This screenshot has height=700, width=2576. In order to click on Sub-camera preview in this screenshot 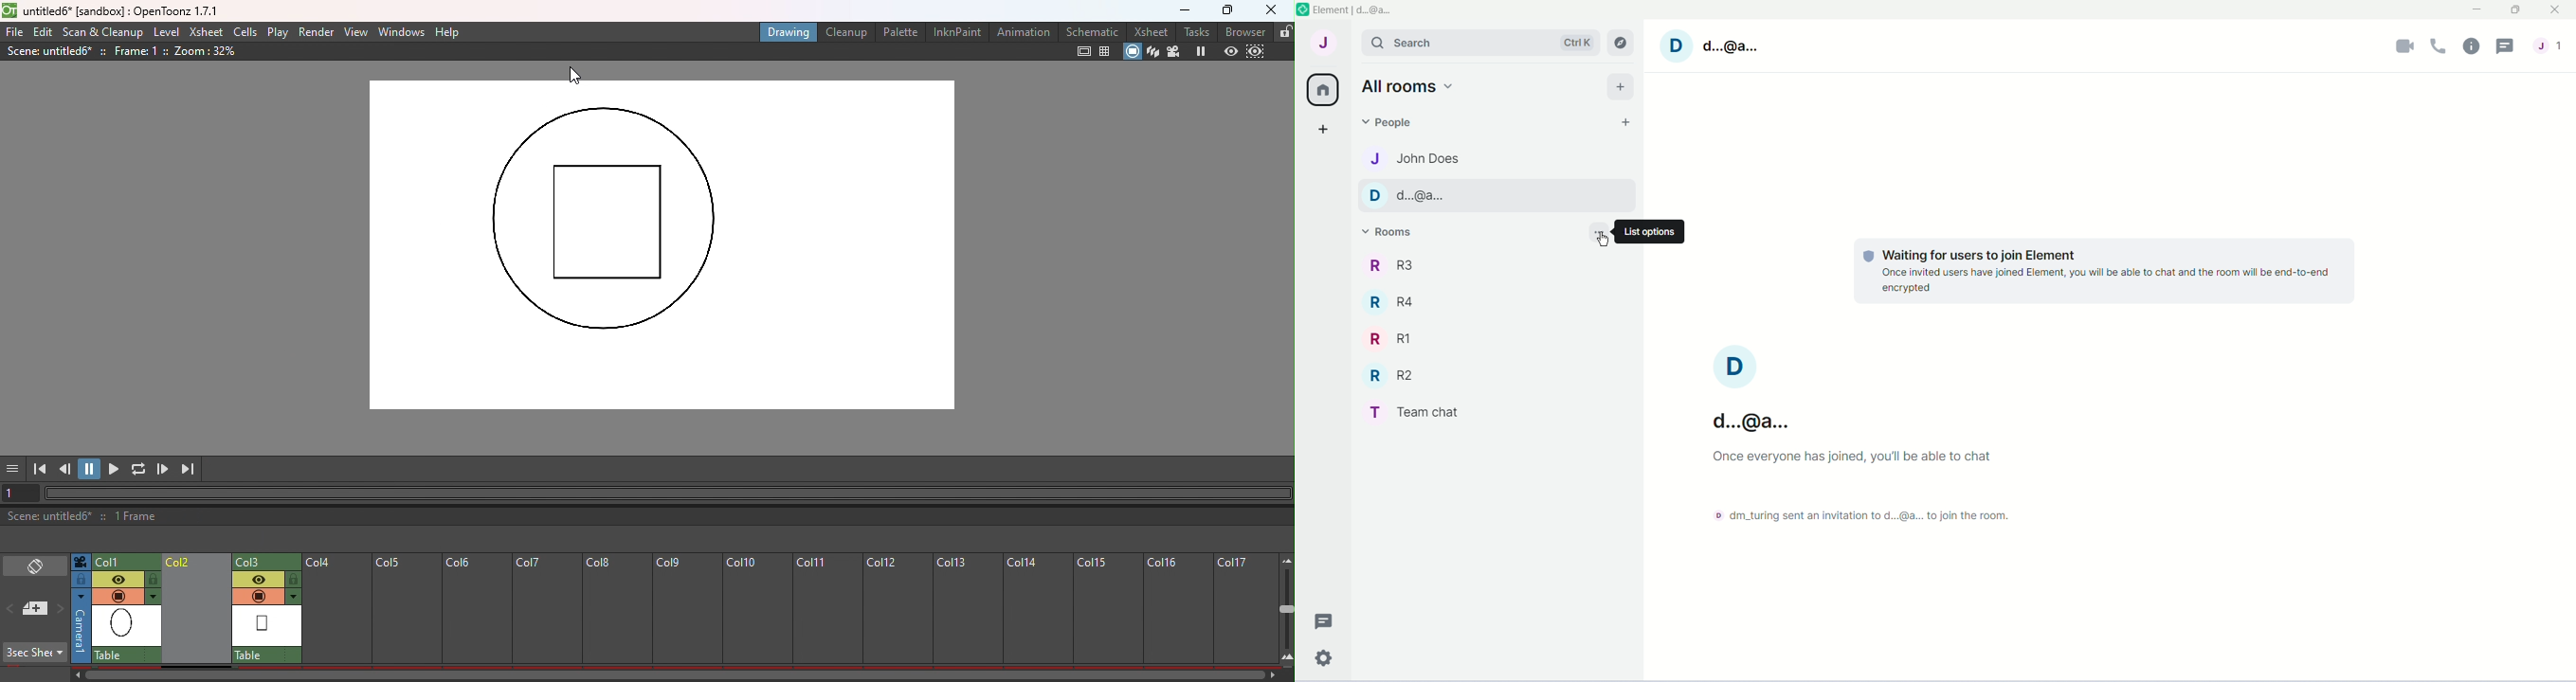, I will do `click(1258, 51)`.